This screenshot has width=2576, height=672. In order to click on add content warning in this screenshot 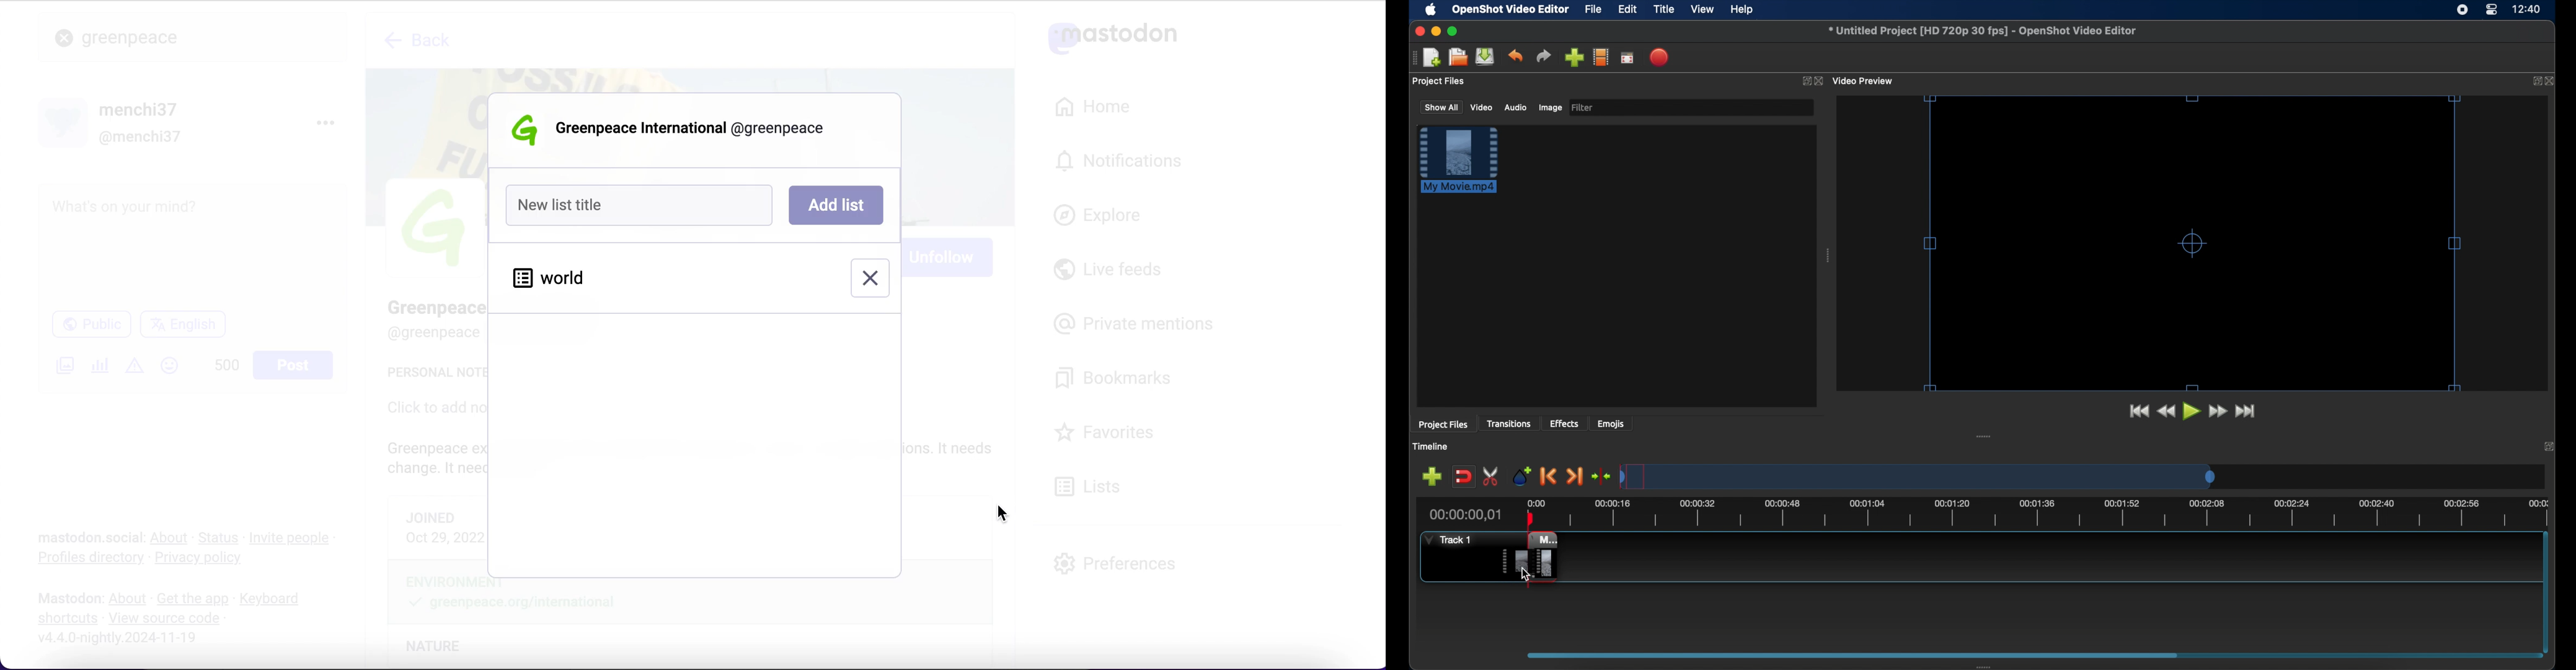, I will do `click(137, 367)`.